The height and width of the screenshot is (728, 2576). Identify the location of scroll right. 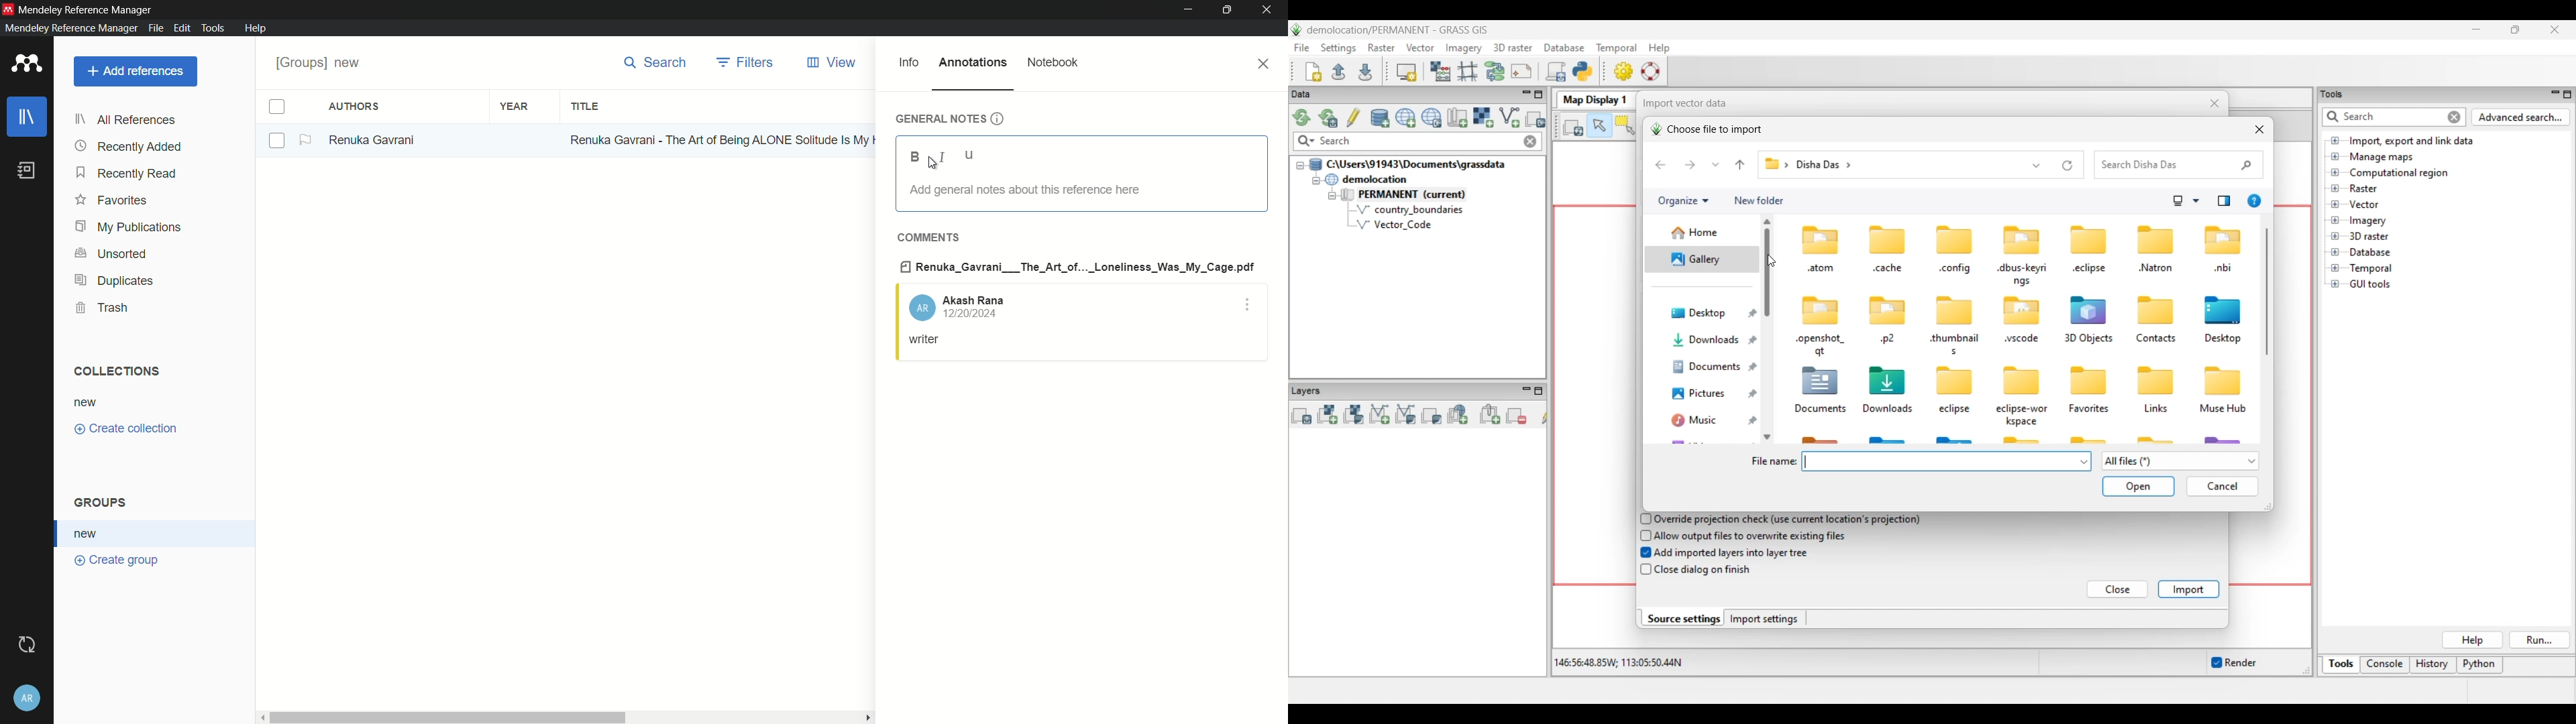
(865, 717).